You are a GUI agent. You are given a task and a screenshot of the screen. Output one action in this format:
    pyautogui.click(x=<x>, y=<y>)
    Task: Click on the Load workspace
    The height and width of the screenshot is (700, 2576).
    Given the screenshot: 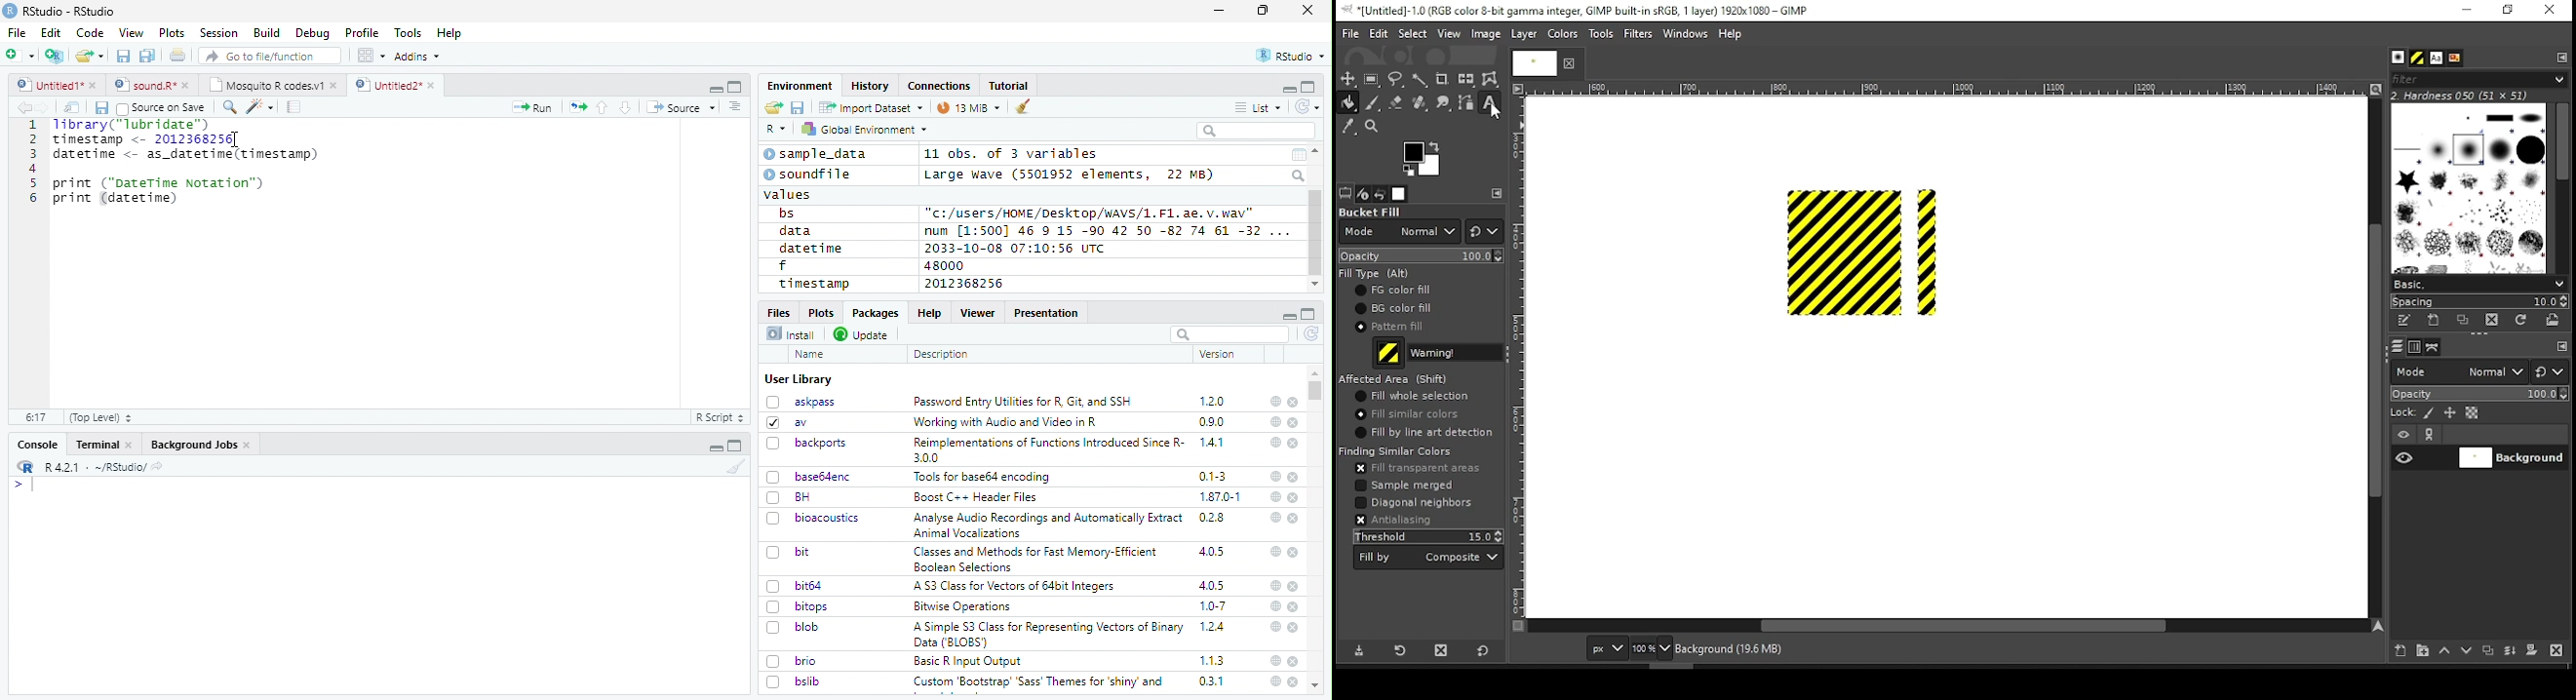 What is the action you would take?
    pyautogui.click(x=774, y=108)
    